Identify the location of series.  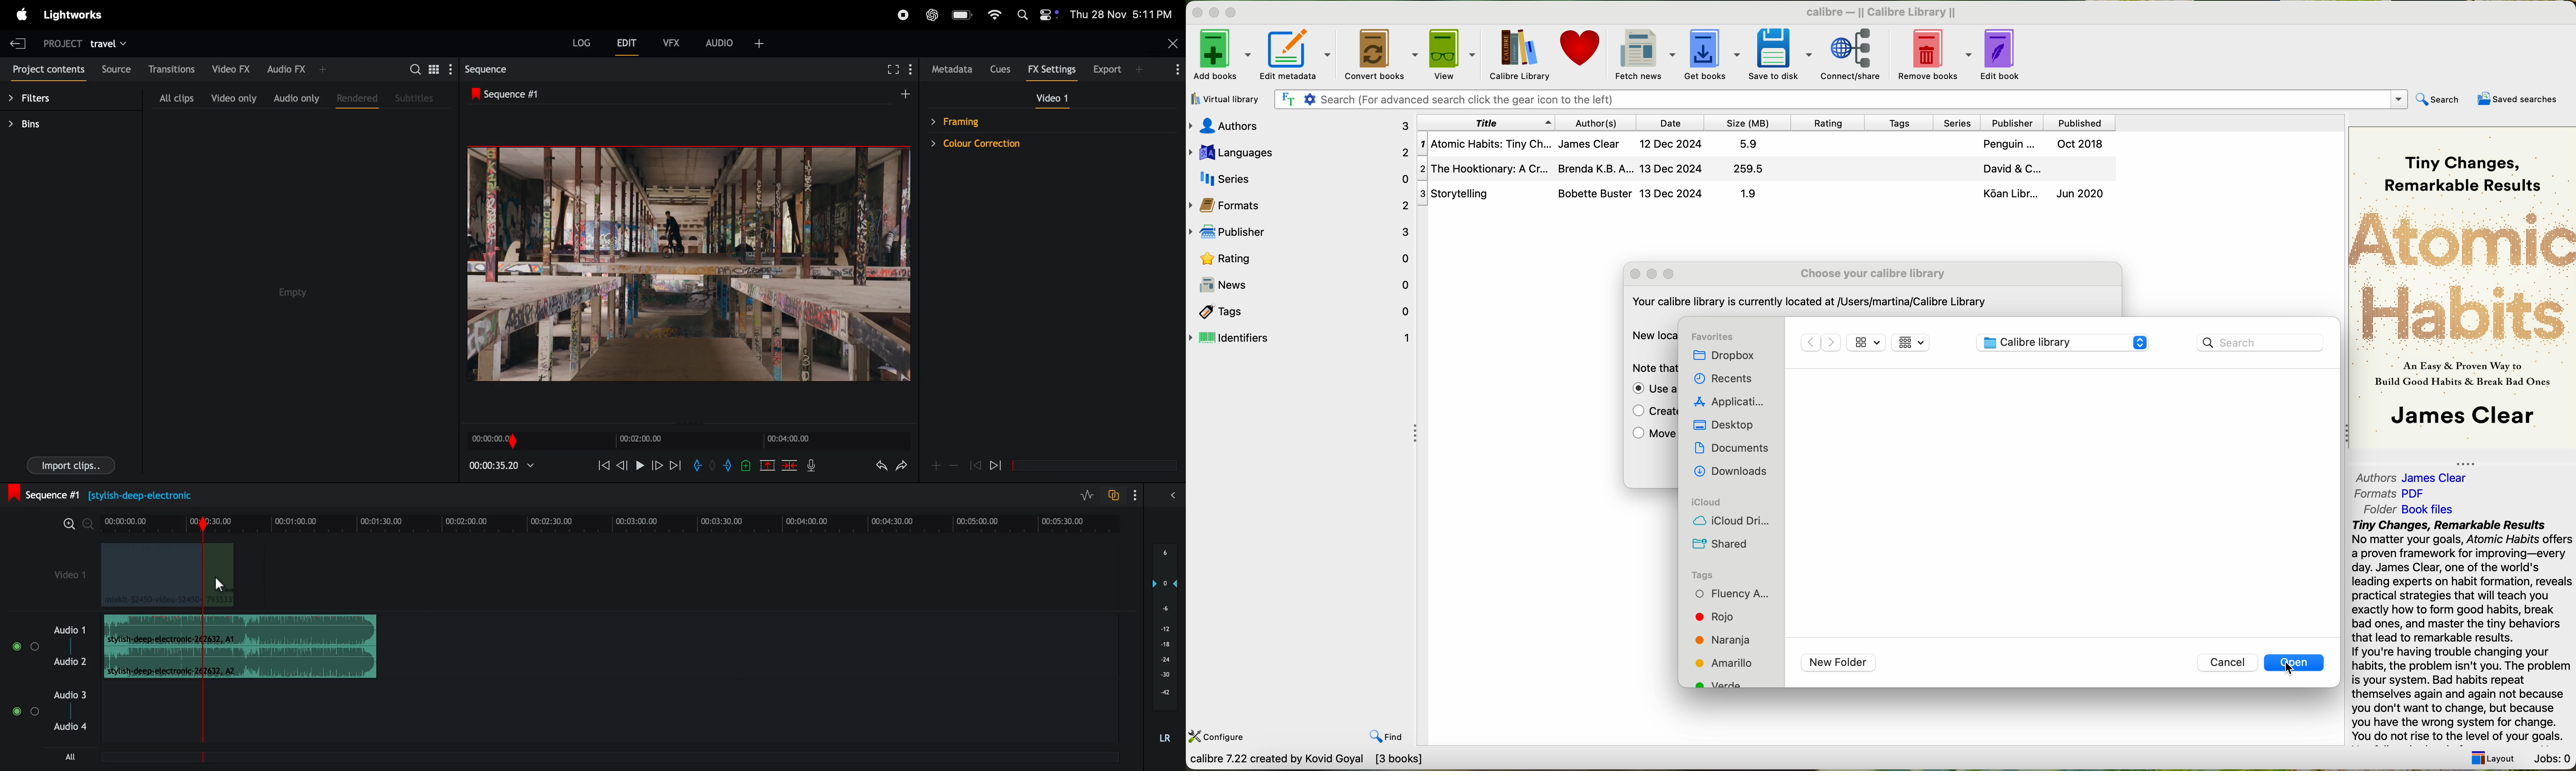
(1961, 122).